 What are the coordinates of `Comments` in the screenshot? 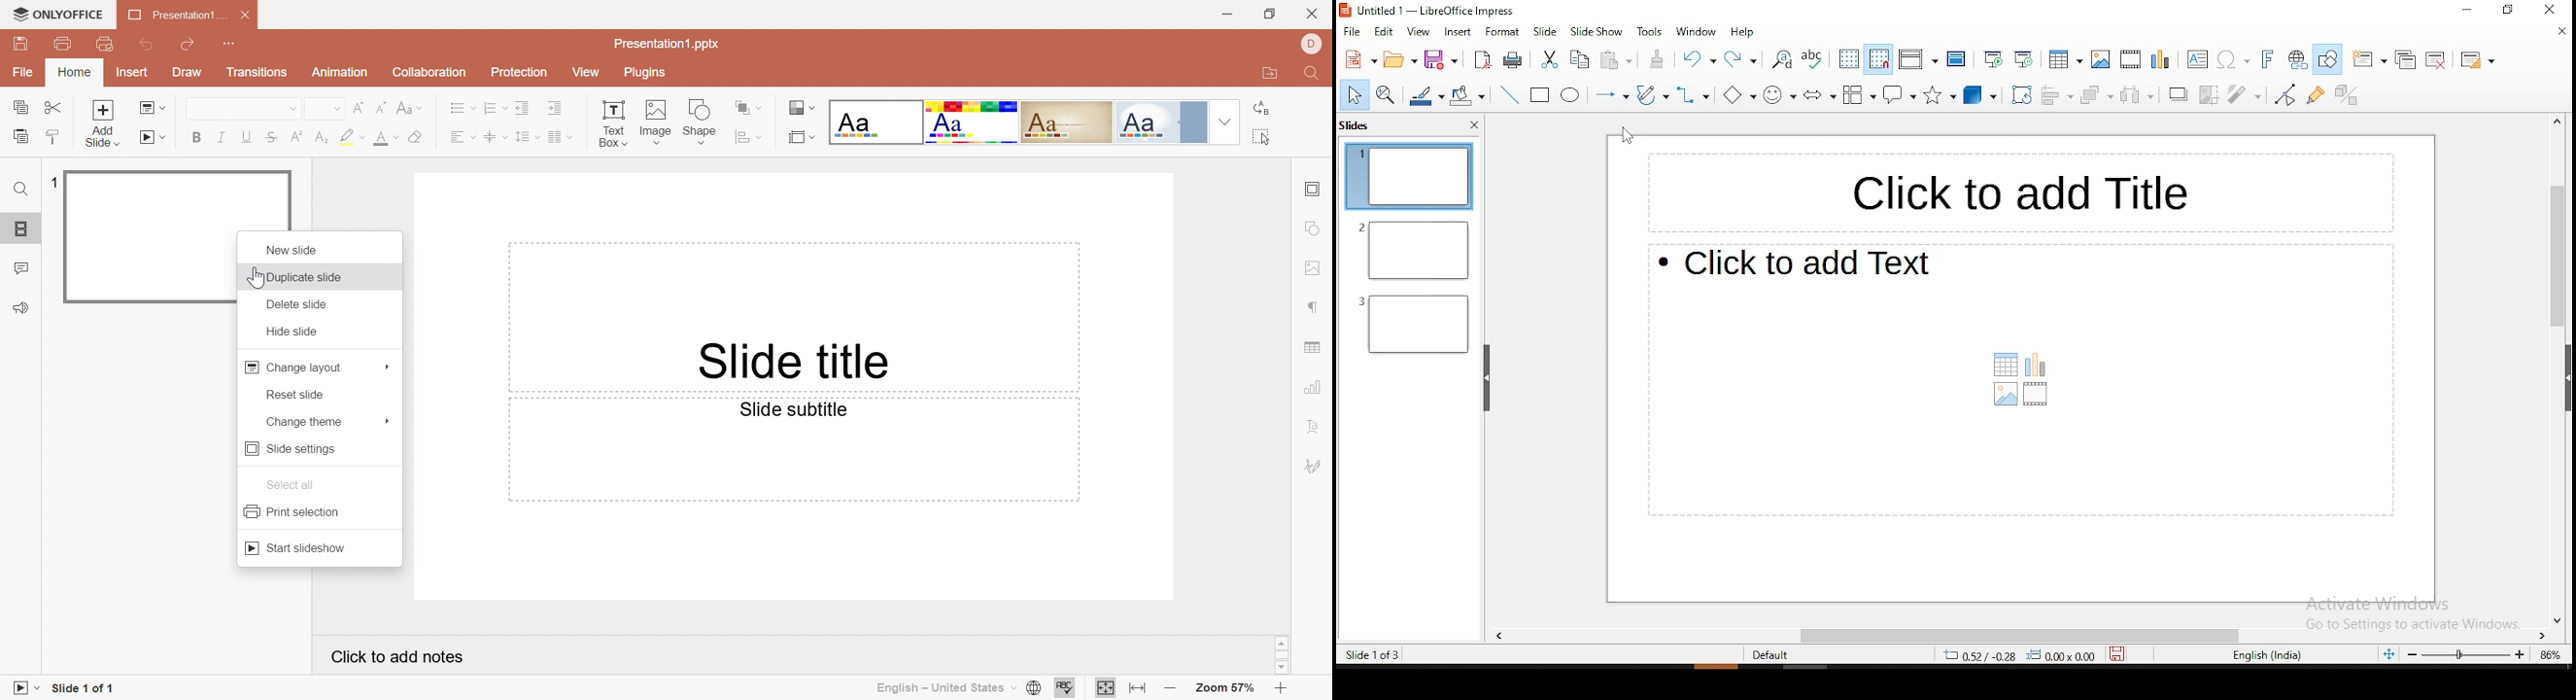 It's located at (24, 269).